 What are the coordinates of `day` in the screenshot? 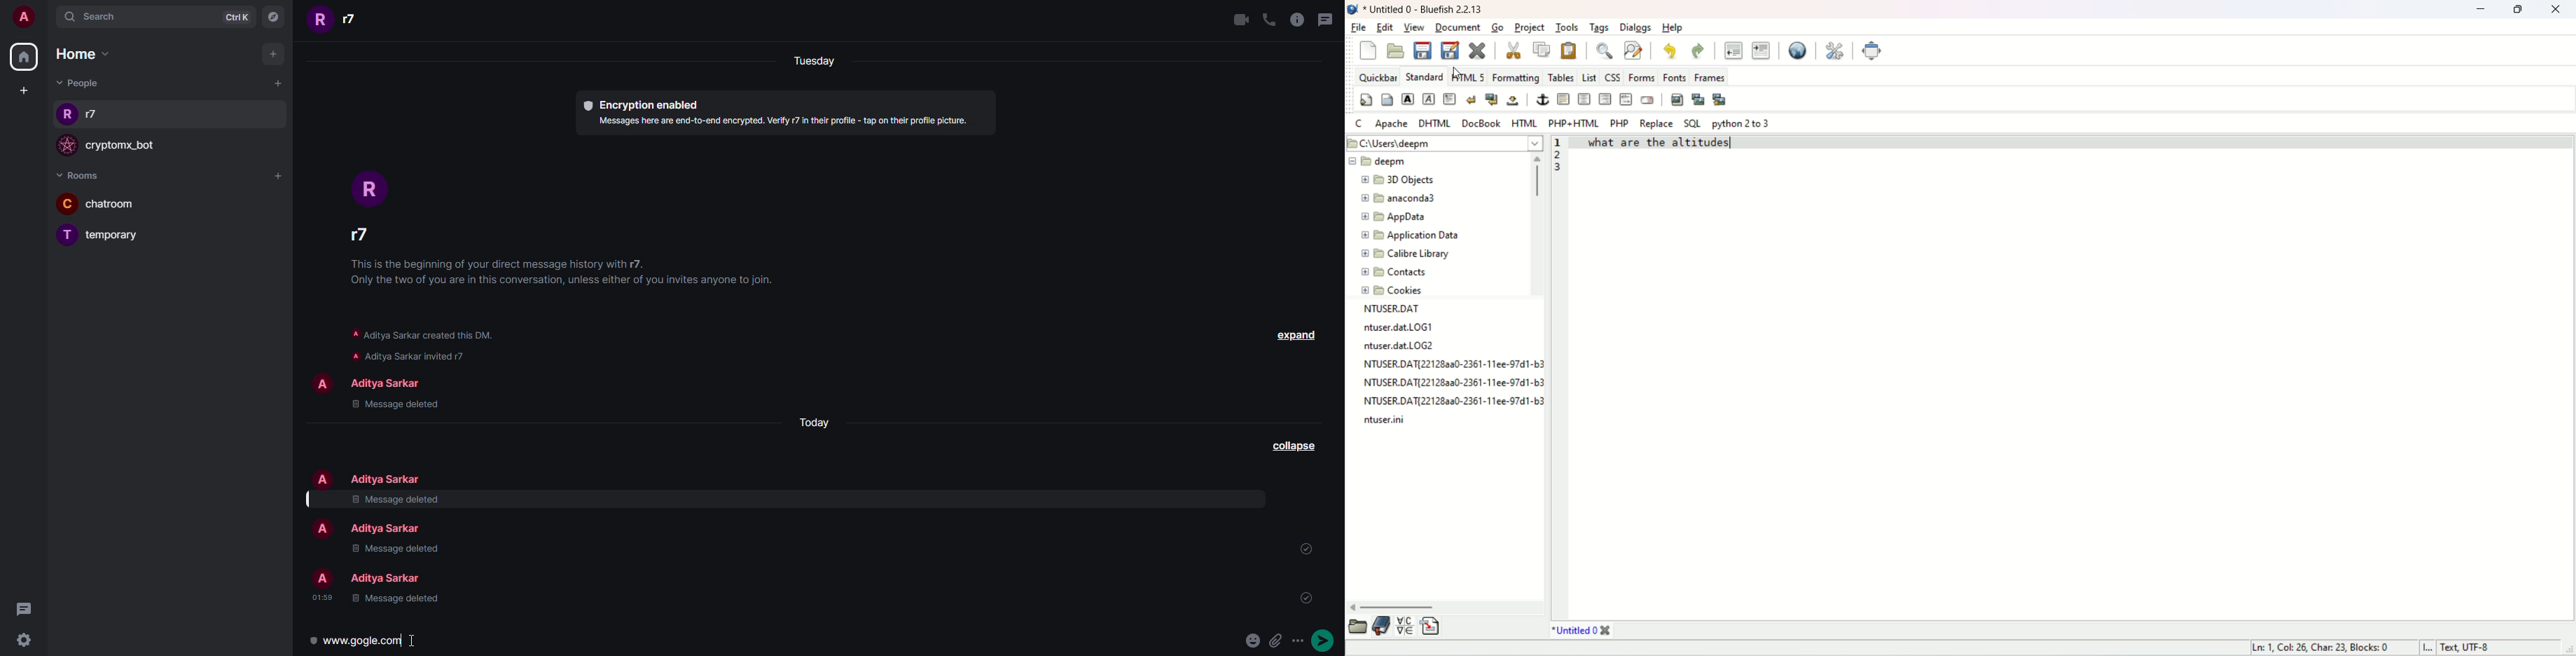 It's located at (817, 419).